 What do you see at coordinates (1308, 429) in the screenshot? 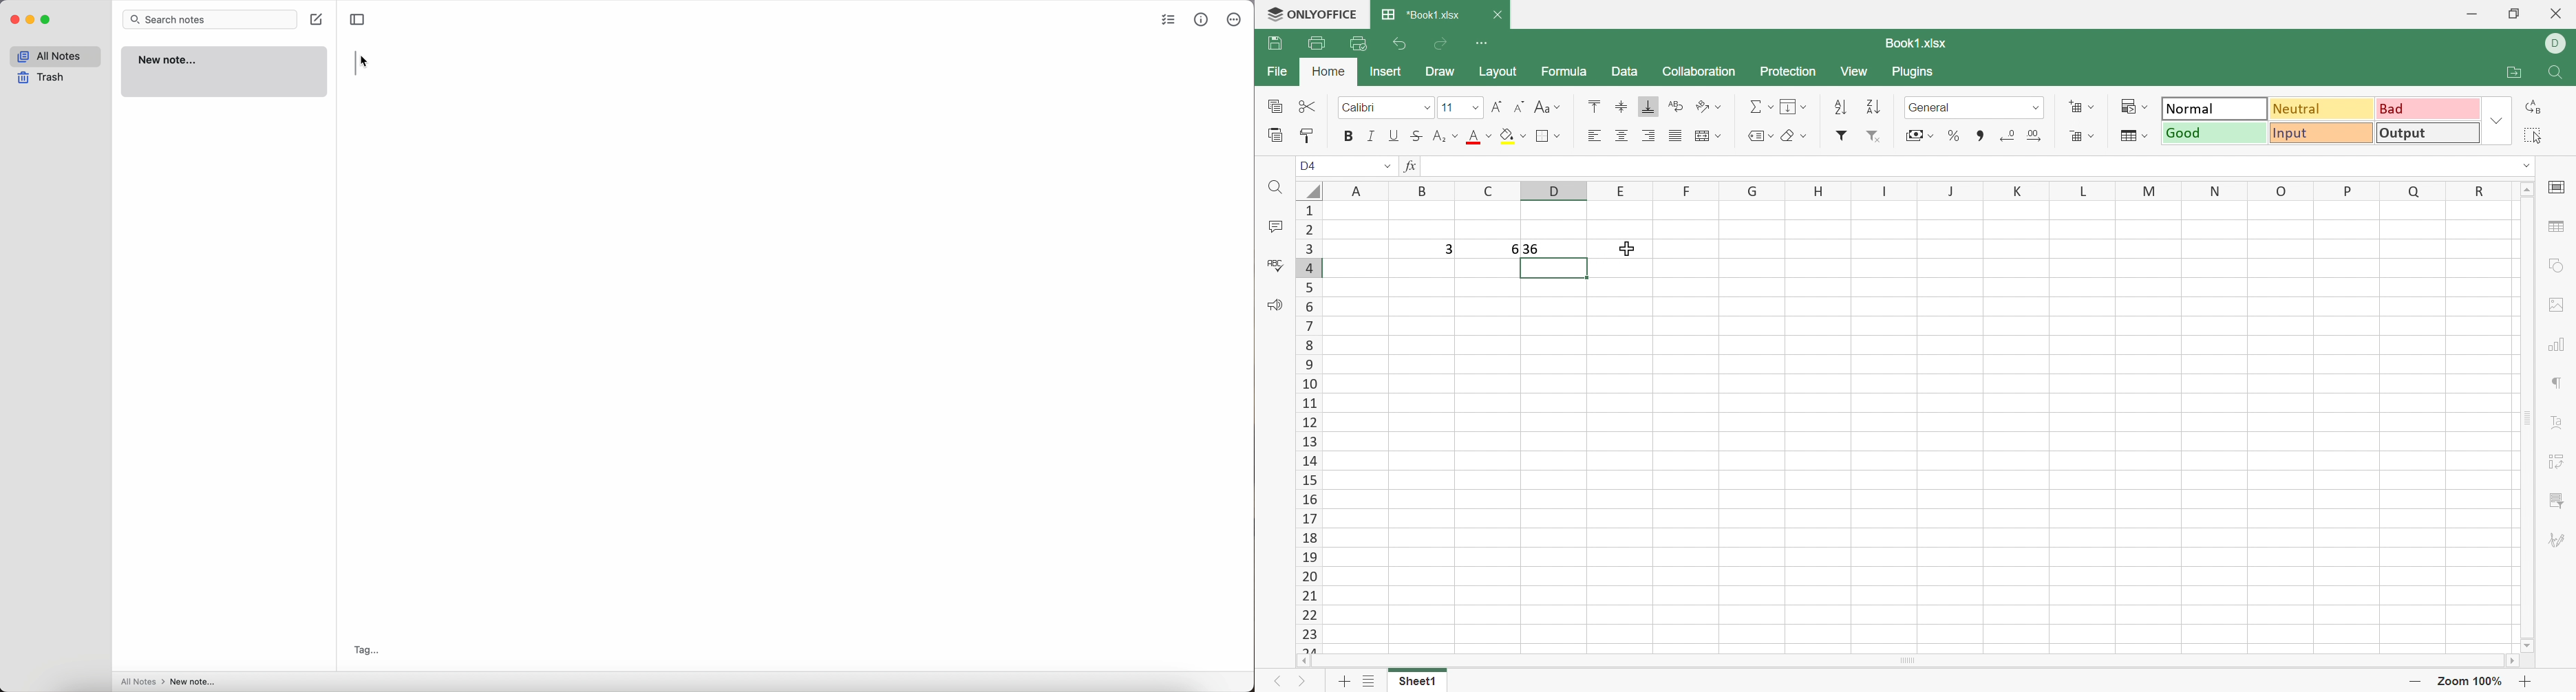
I see `Row numbers` at bounding box center [1308, 429].